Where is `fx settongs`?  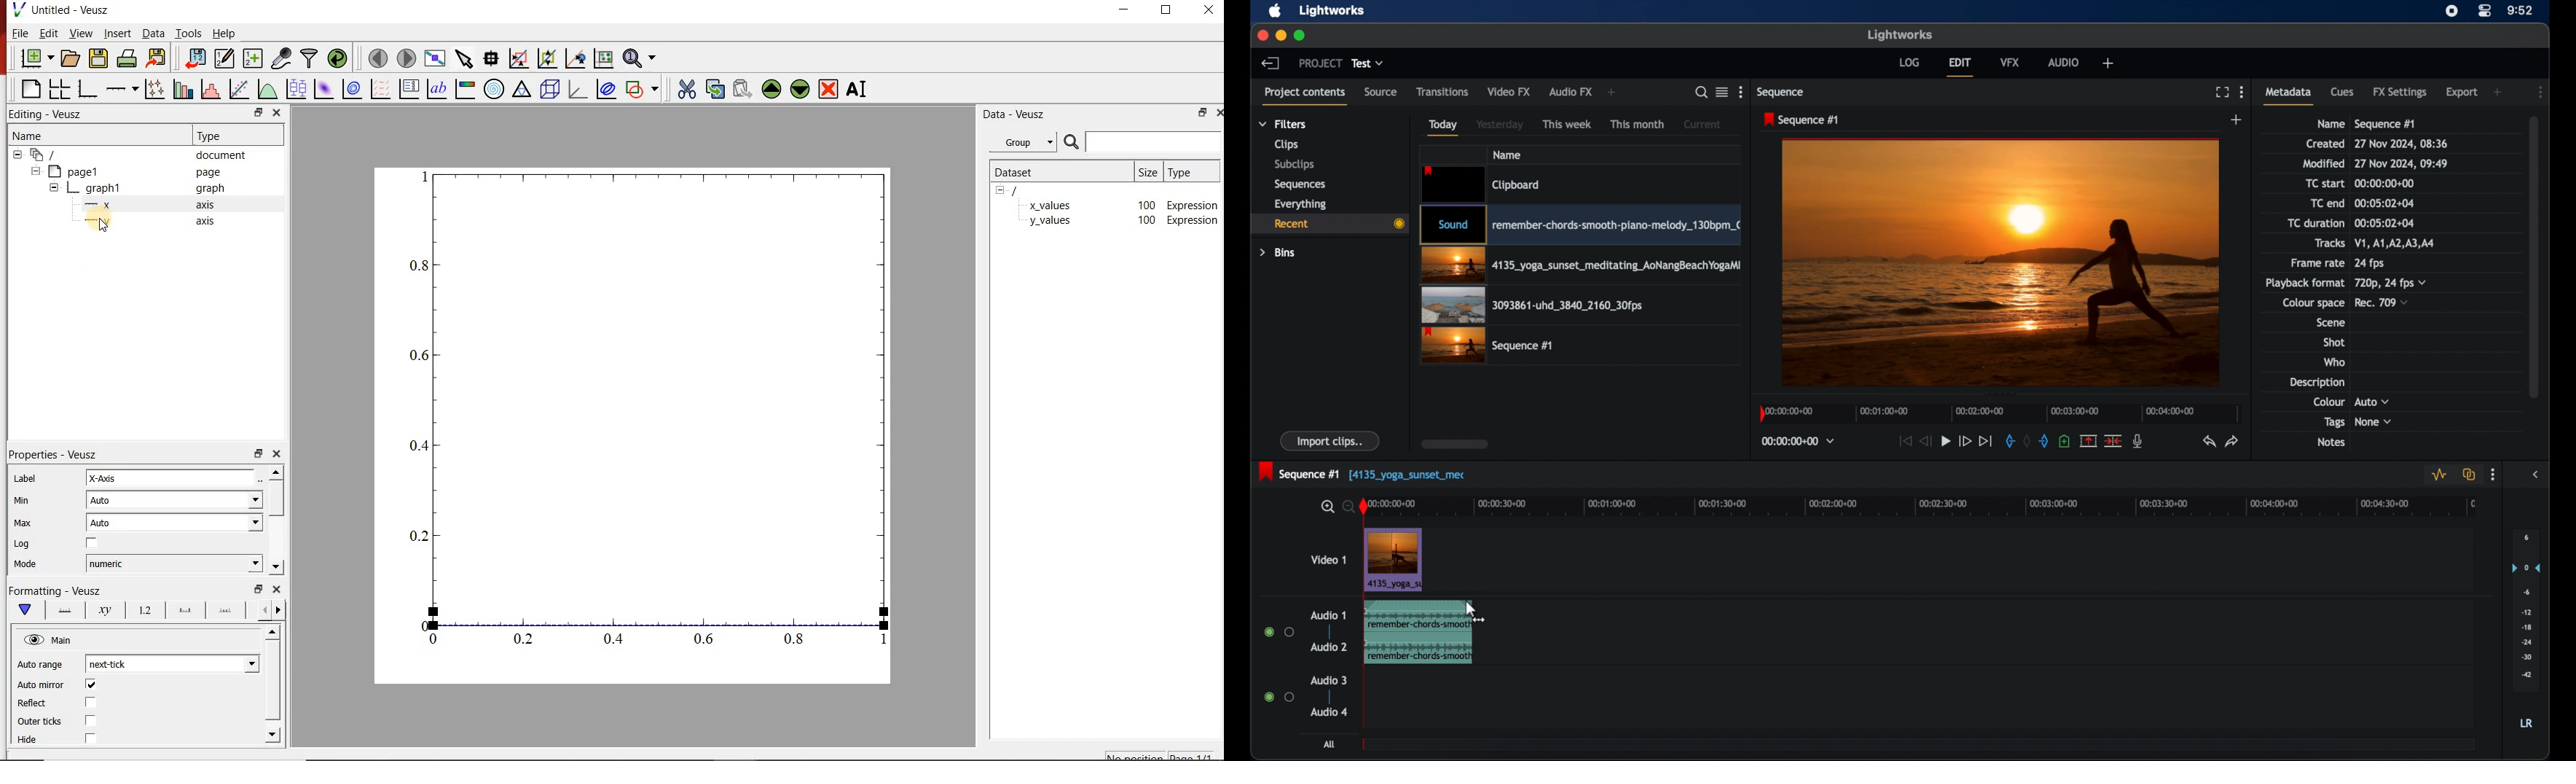 fx settongs is located at coordinates (2401, 92).